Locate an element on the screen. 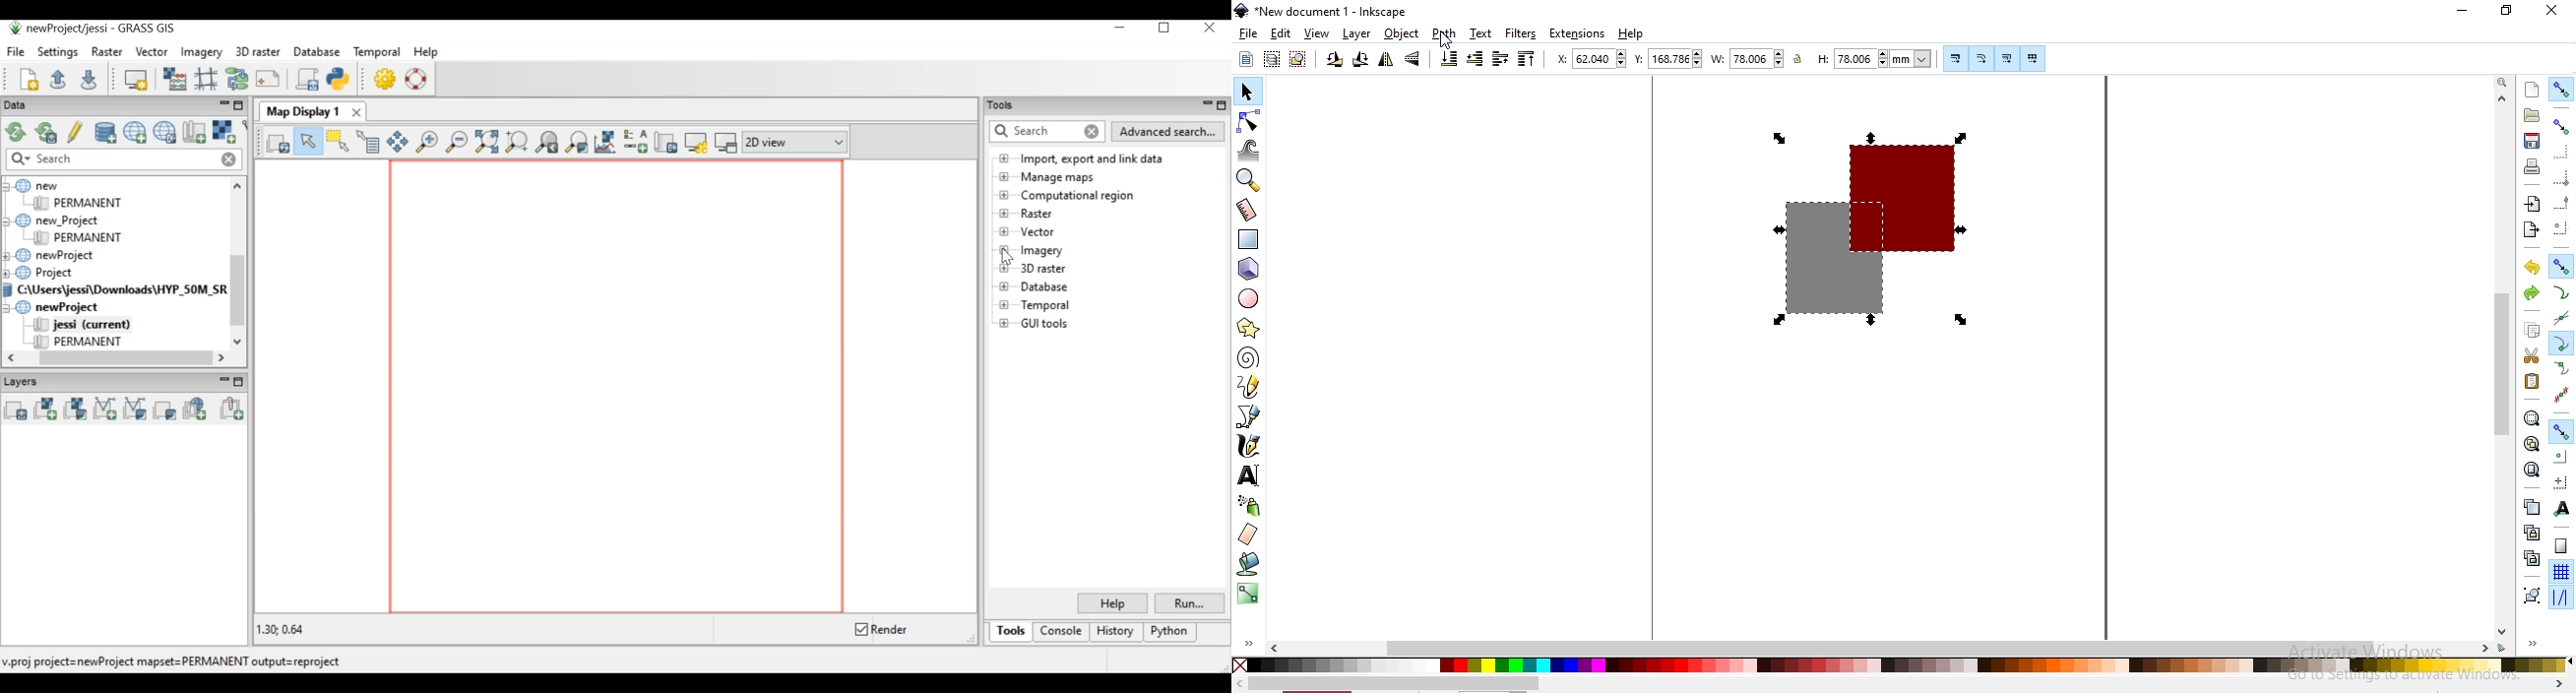 The width and height of the screenshot is (2576, 700). snap nodes, paths and headlines is located at coordinates (2561, 266).